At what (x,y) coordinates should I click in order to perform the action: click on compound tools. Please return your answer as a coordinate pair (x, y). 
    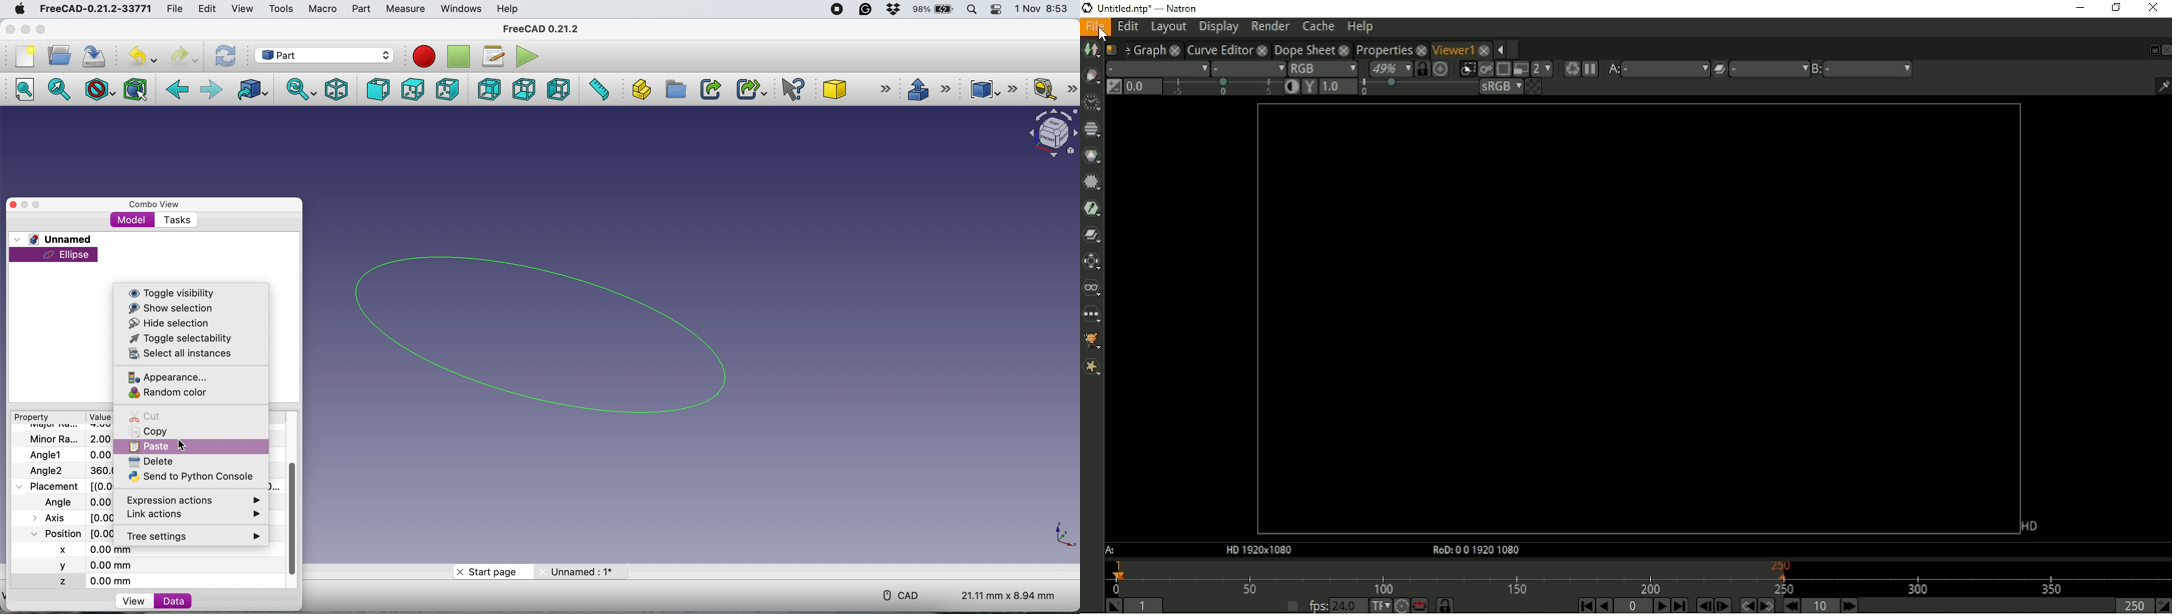
    Looking at the image, I should click on (991, 89).